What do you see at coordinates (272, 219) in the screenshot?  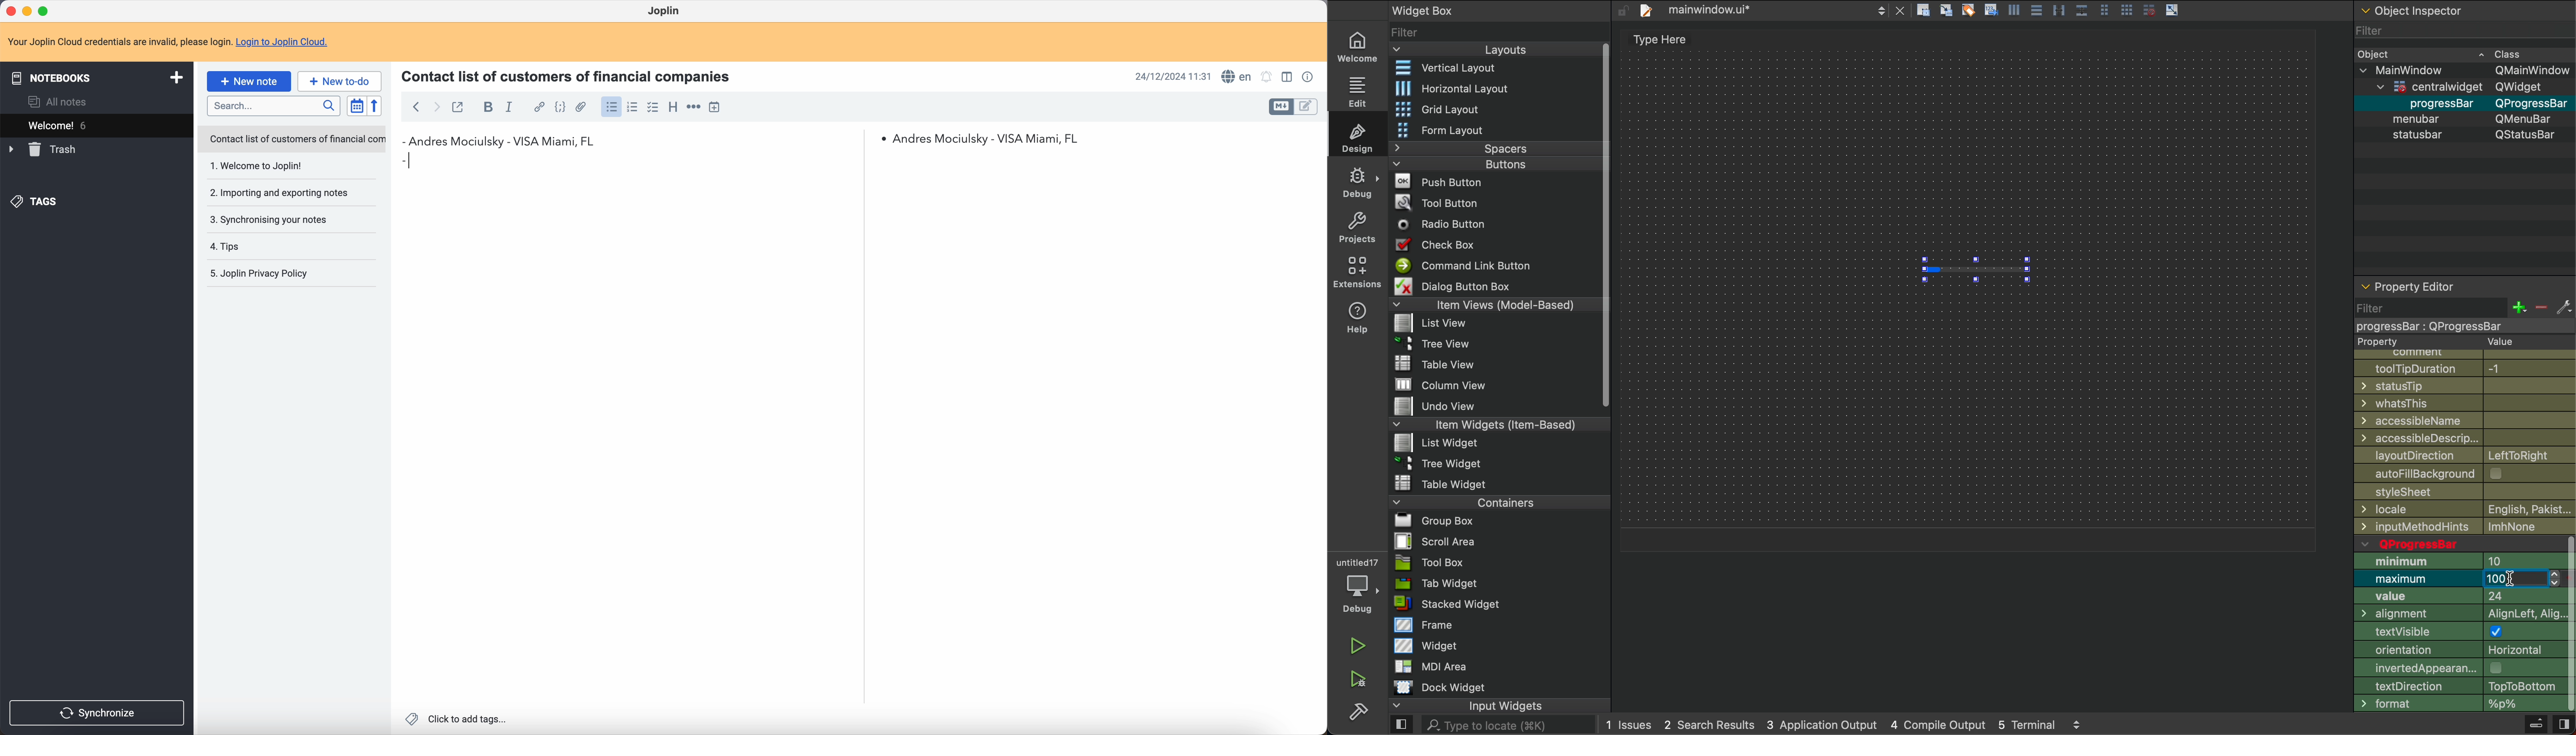 I see `3. Synchronising your notes` at bounding box center [272, 219].